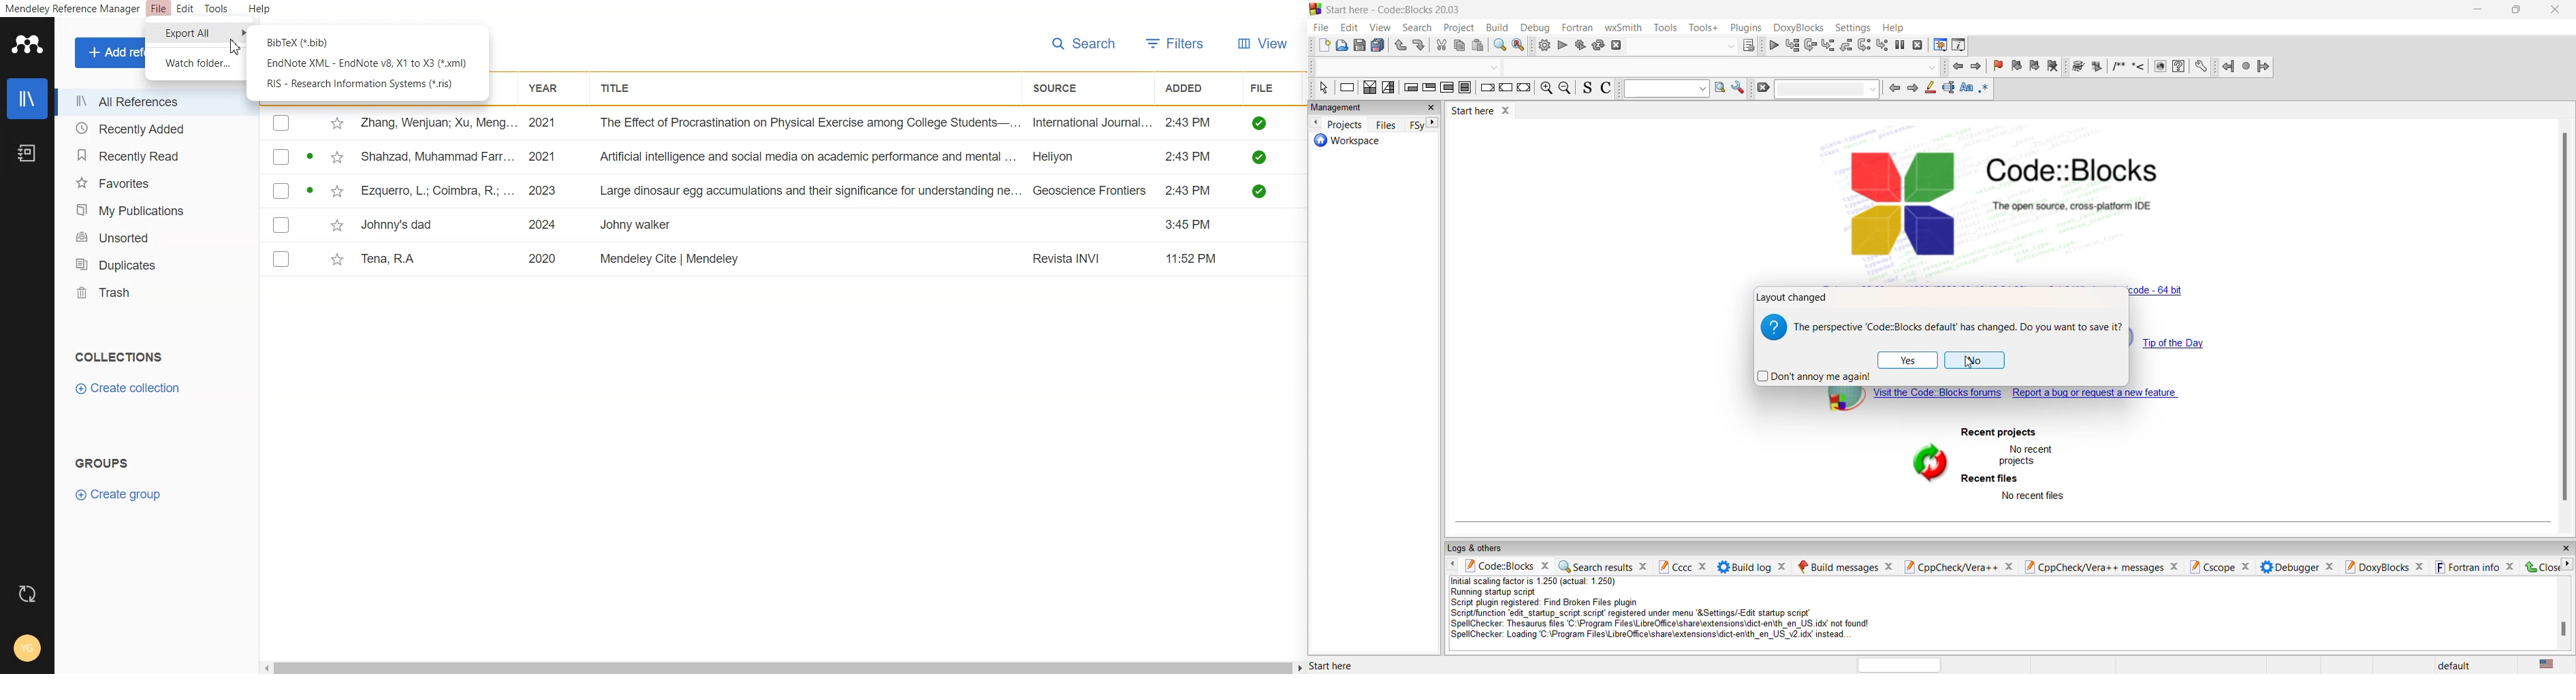  Describe the element at coordinates (26, 44) in the screenshot. I see `Logo` at that location.